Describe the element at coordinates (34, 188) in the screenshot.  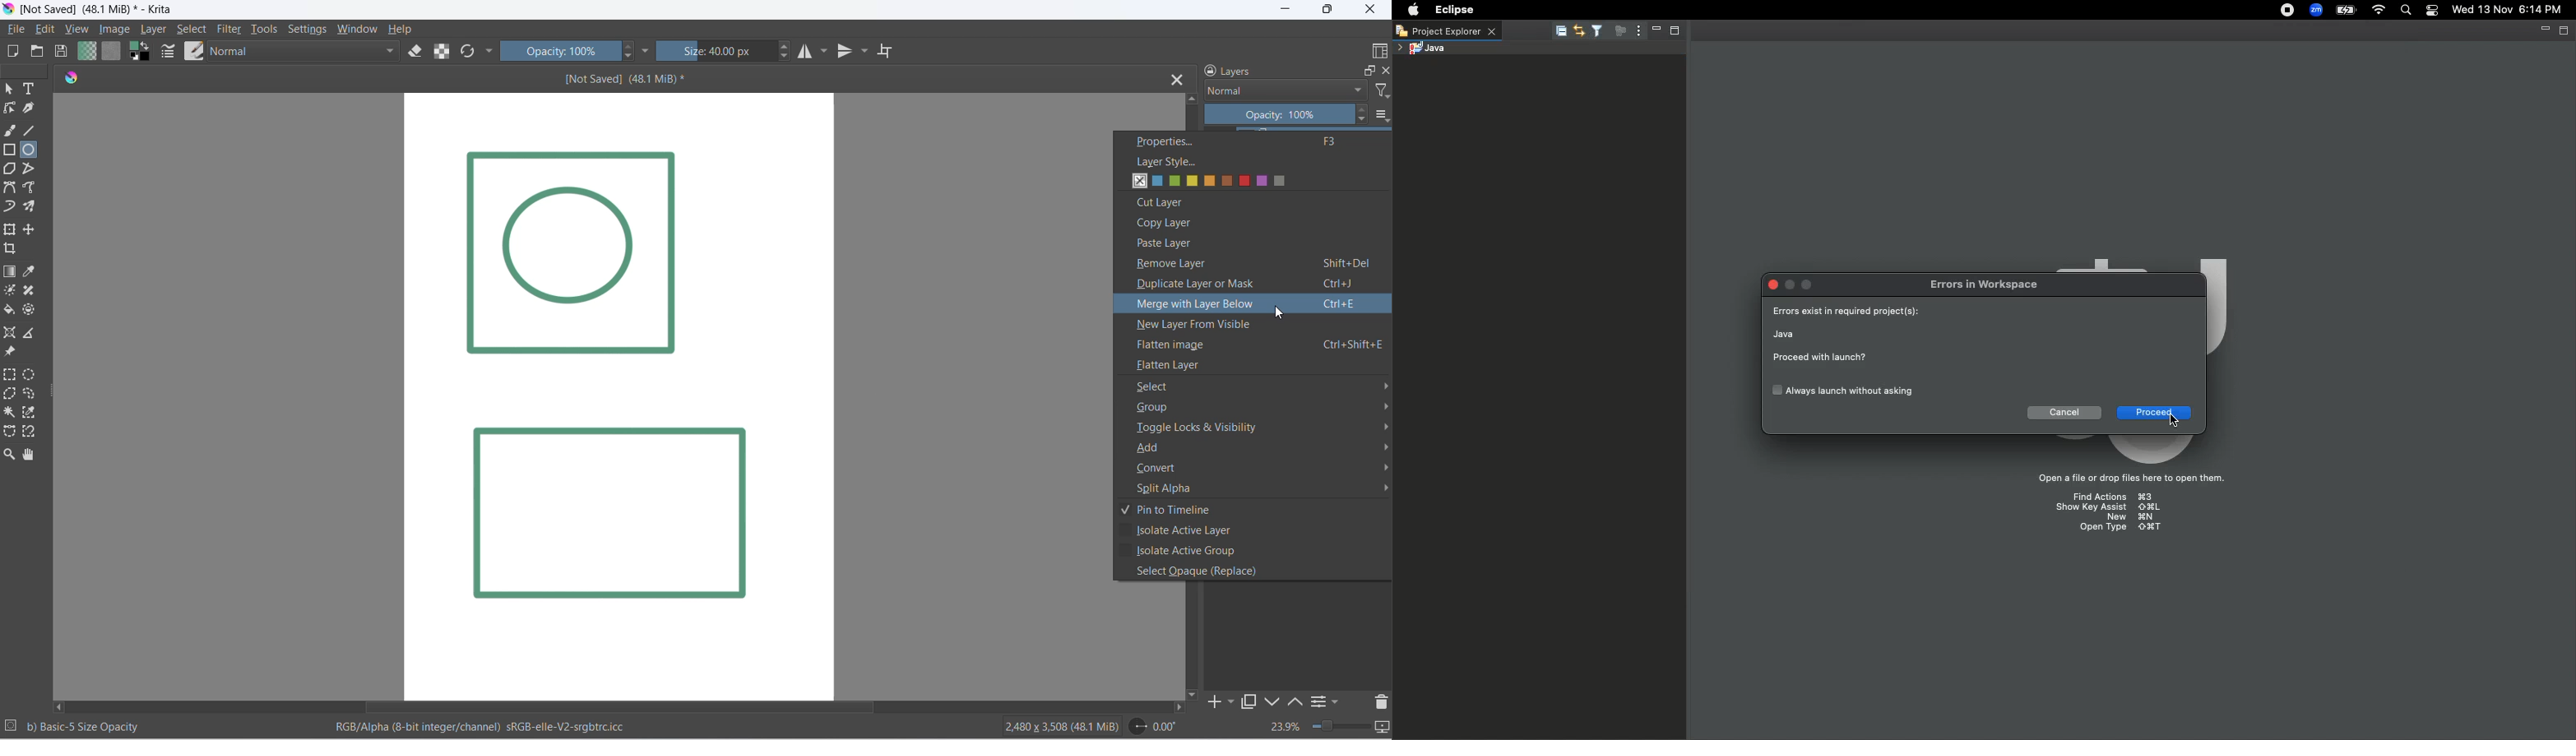
I see `freehand path tool` at that location.